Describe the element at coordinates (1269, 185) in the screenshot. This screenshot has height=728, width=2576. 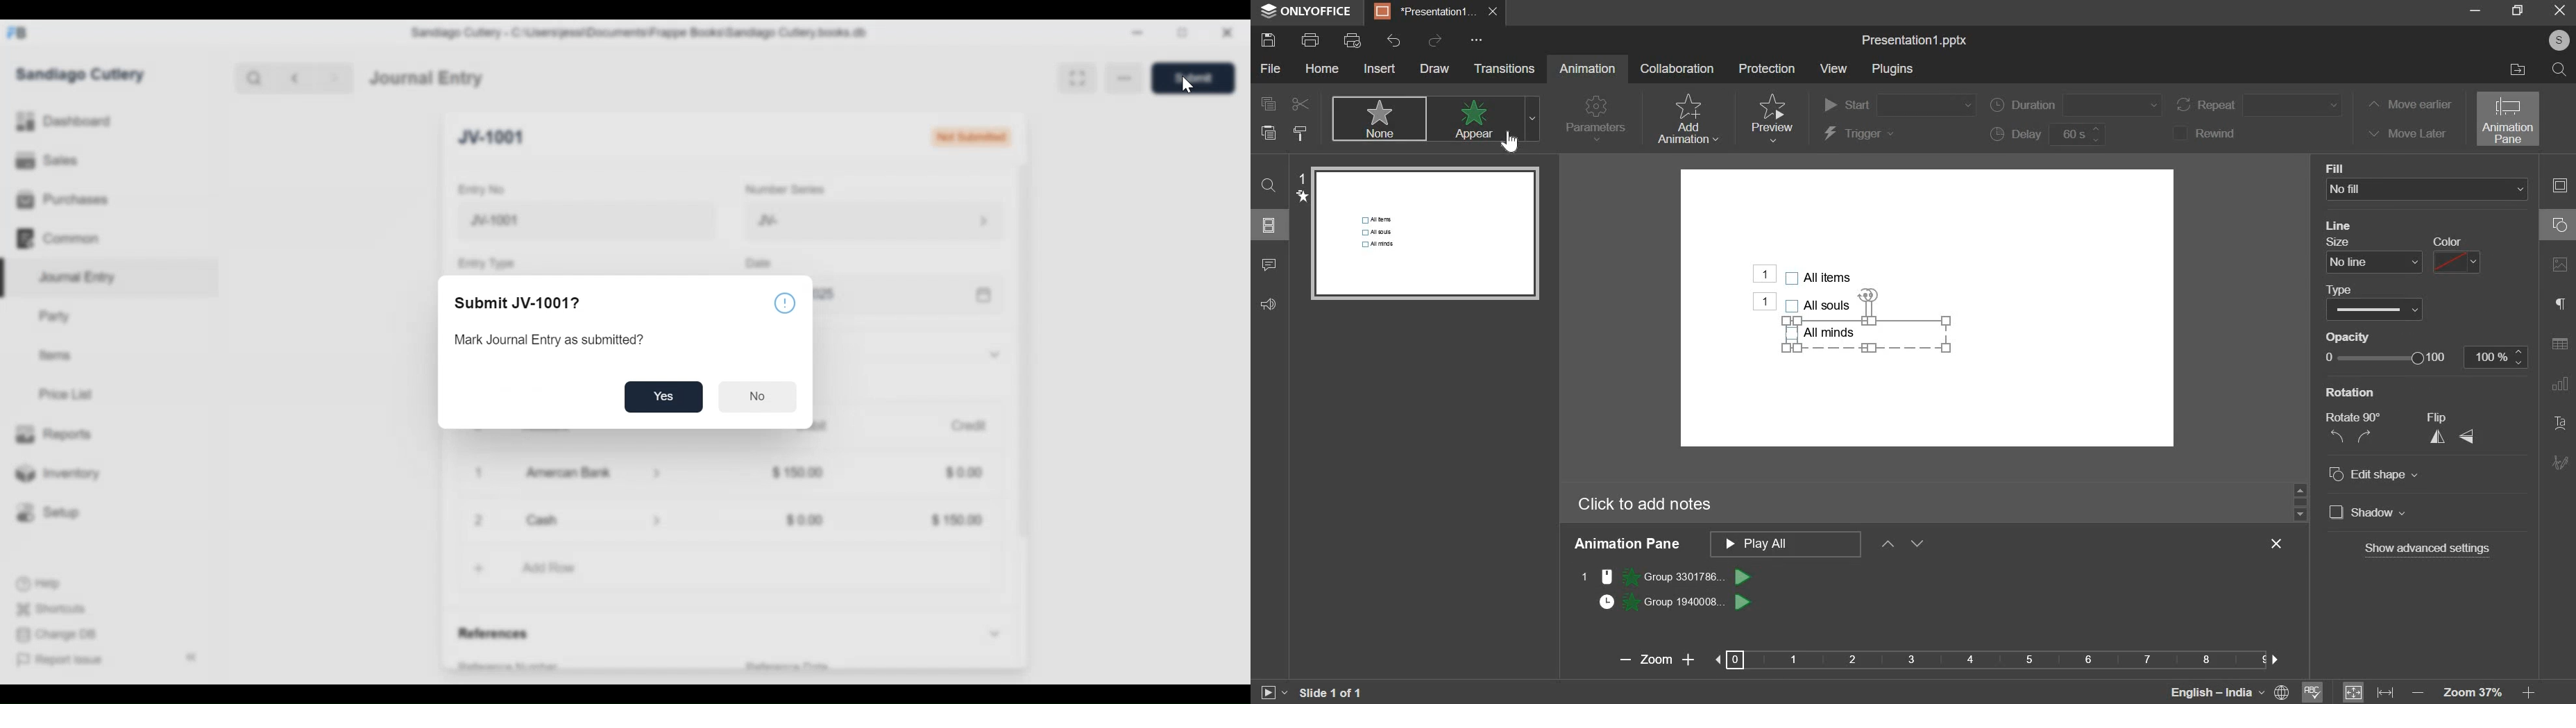
I see `find` at that location.